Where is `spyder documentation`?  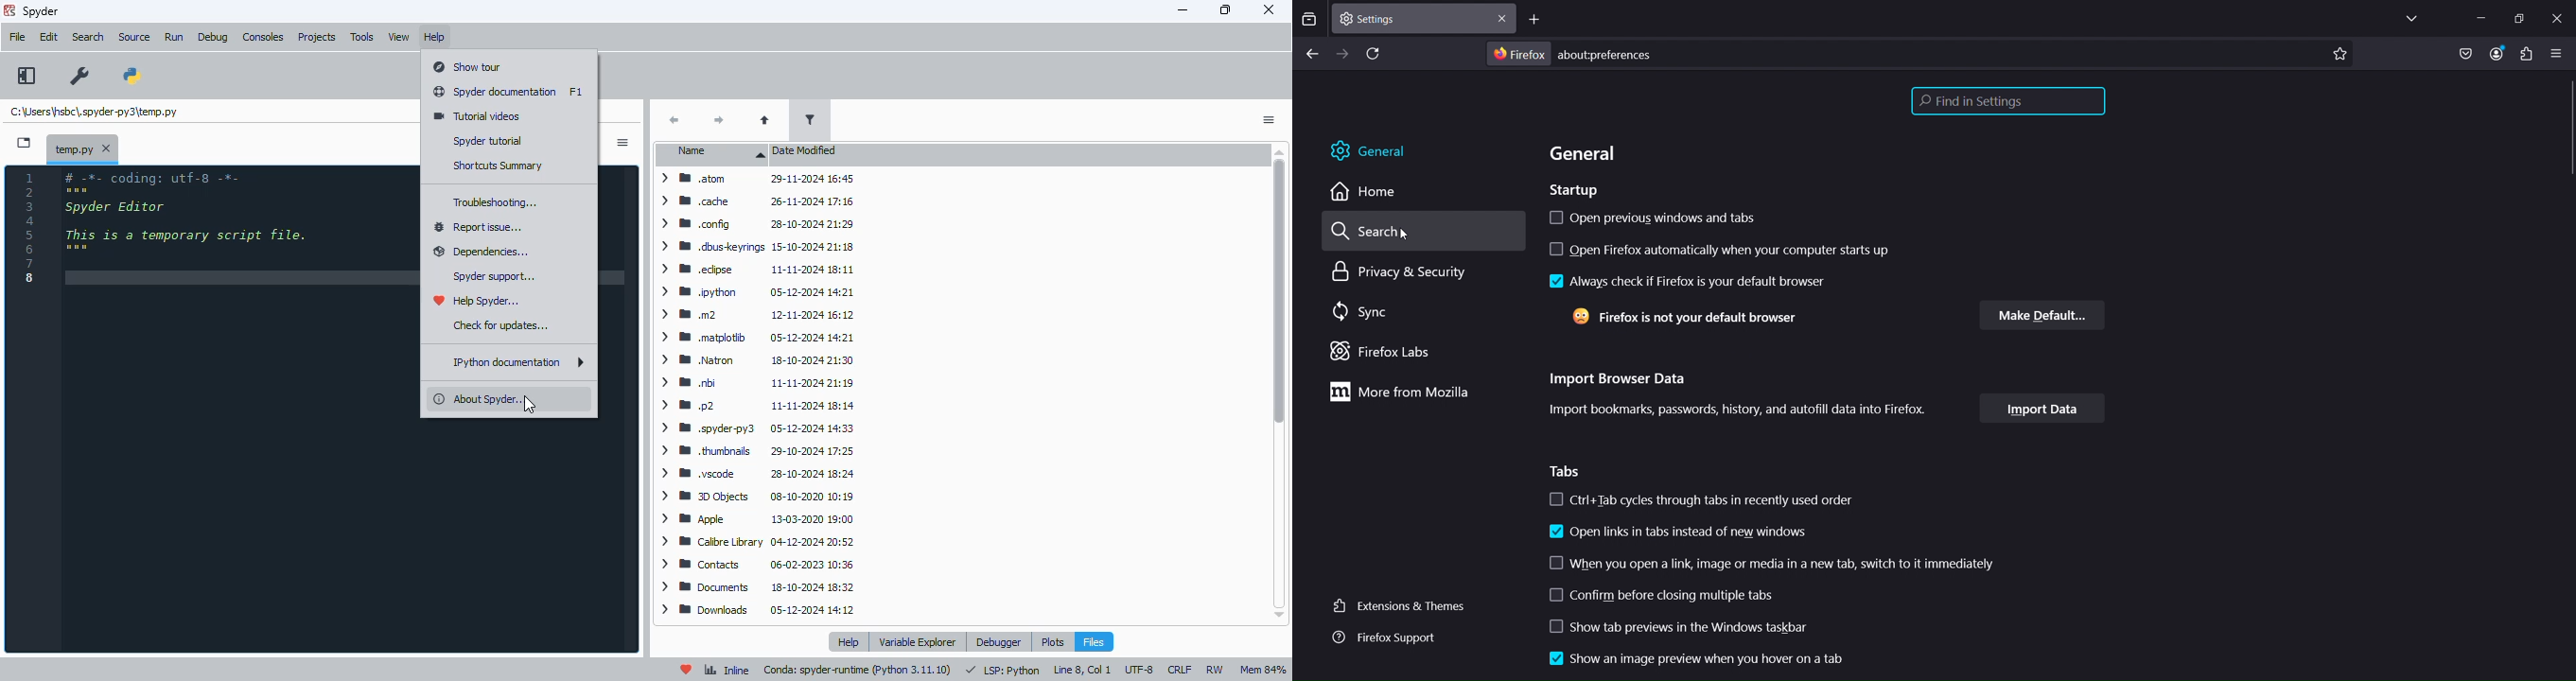
spyder documentation is located at coordinates (494, 92).